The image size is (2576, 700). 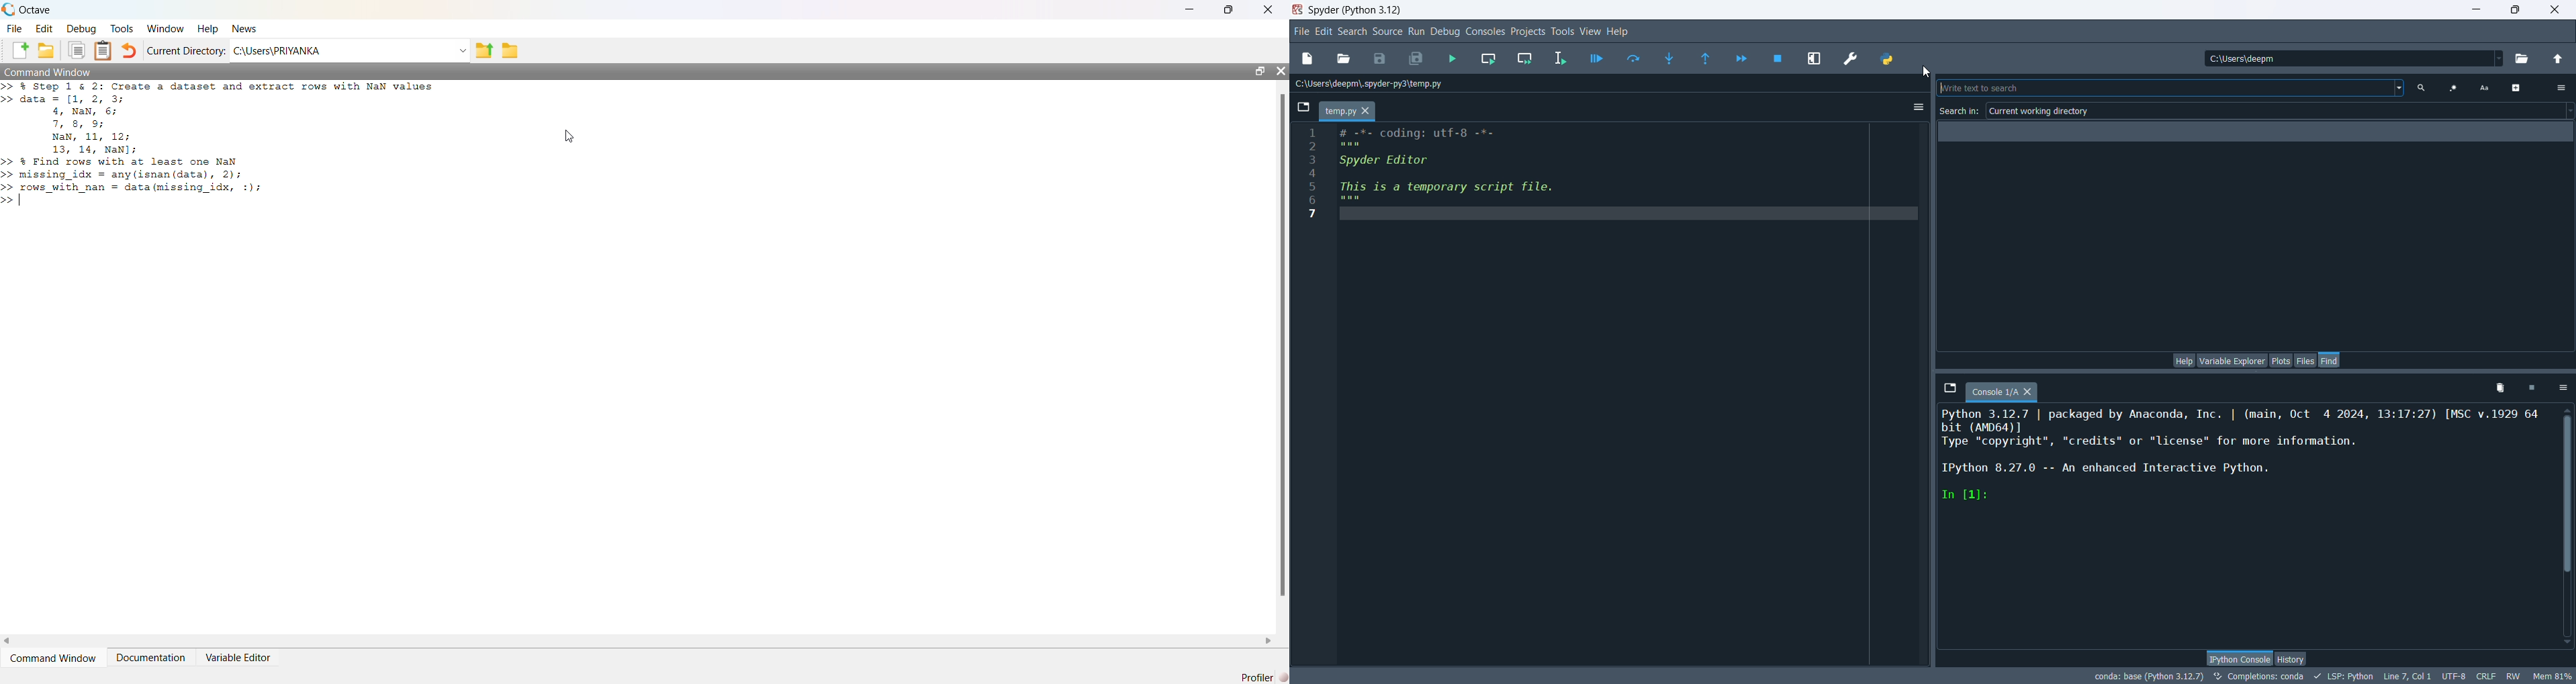 What do you see at coordinates (1597, 58) in the screenshot?
I see `debug files` at bounding box center [1597, 58].